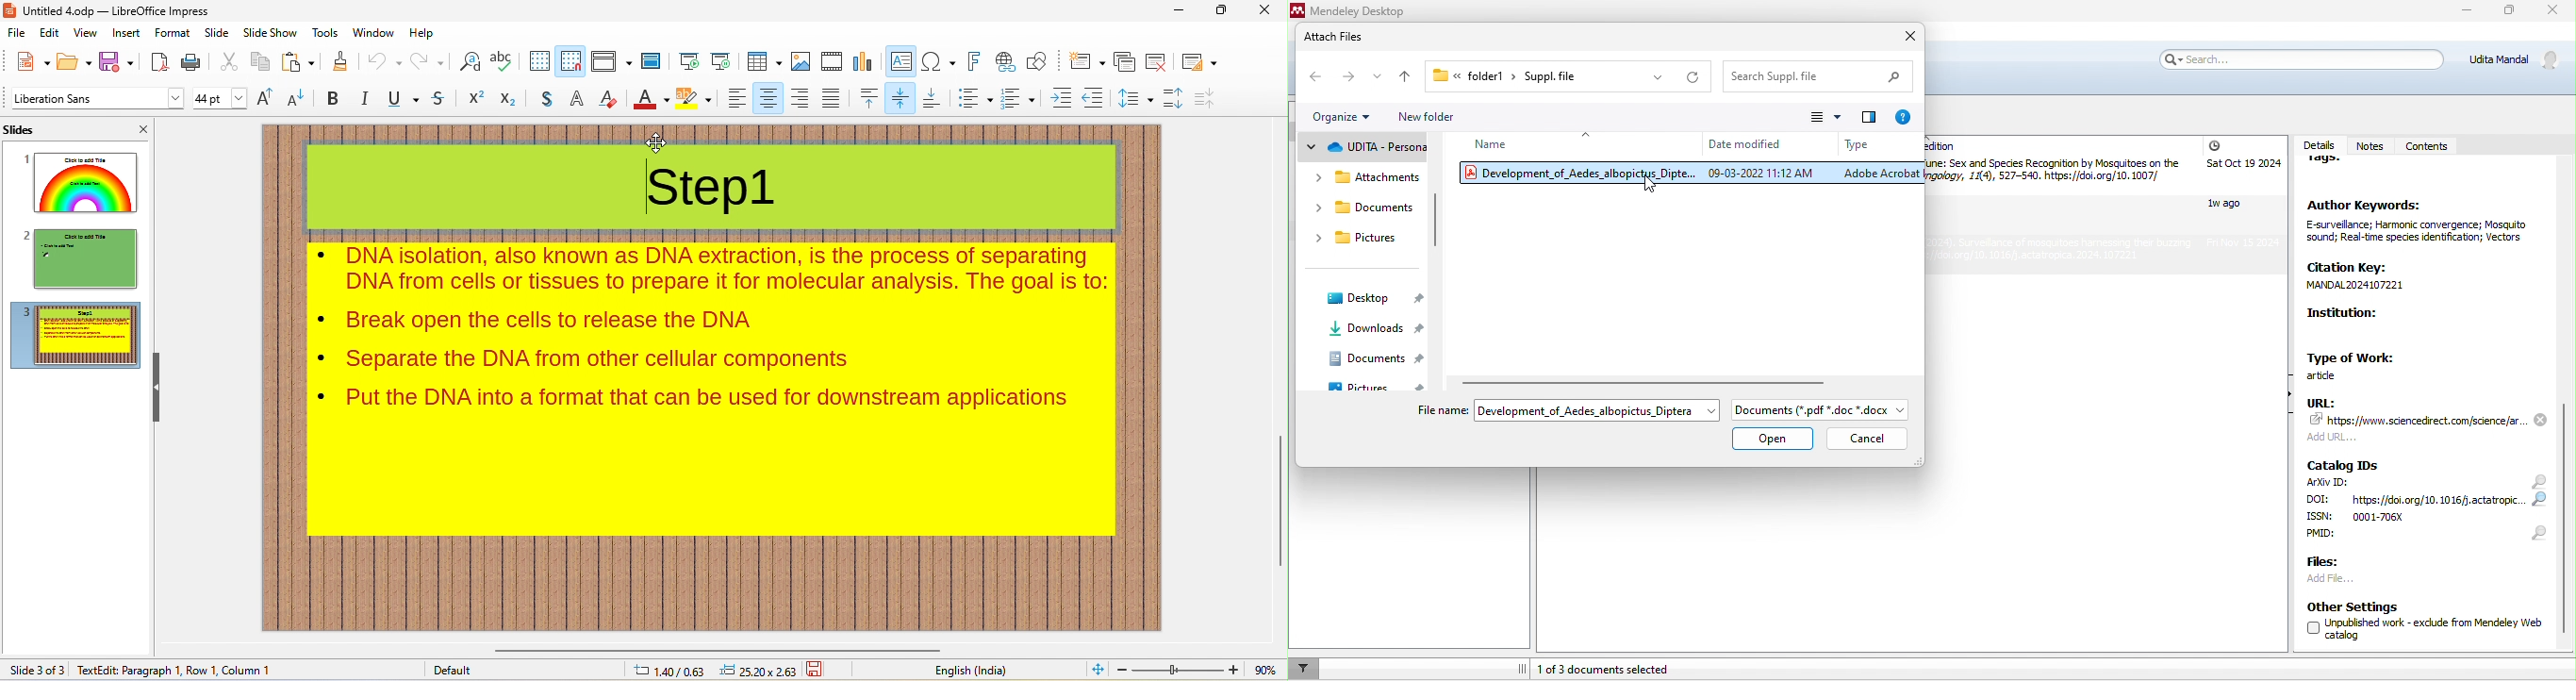  I want to click on added date, so click(2242, 195).